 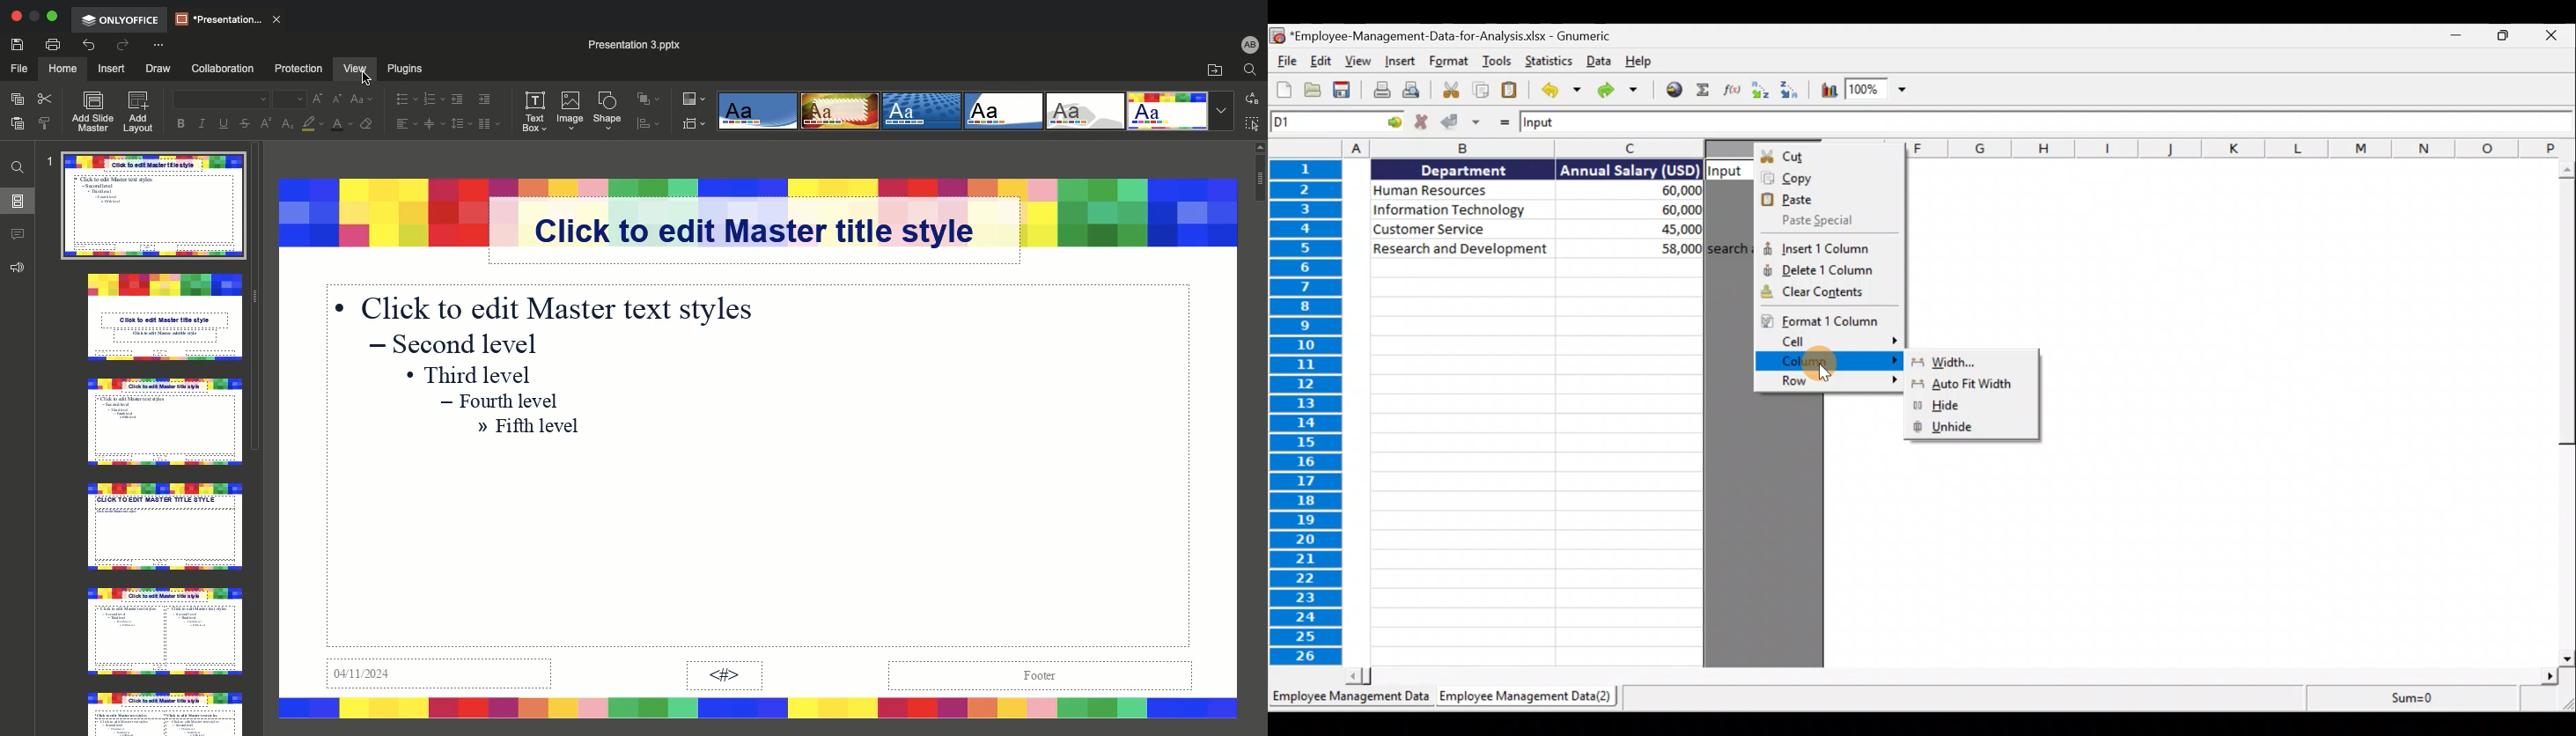 What do you see at coordinates (1251, 125) in the screenshot?
I see `Select all` at bounding box center [1251, 125].